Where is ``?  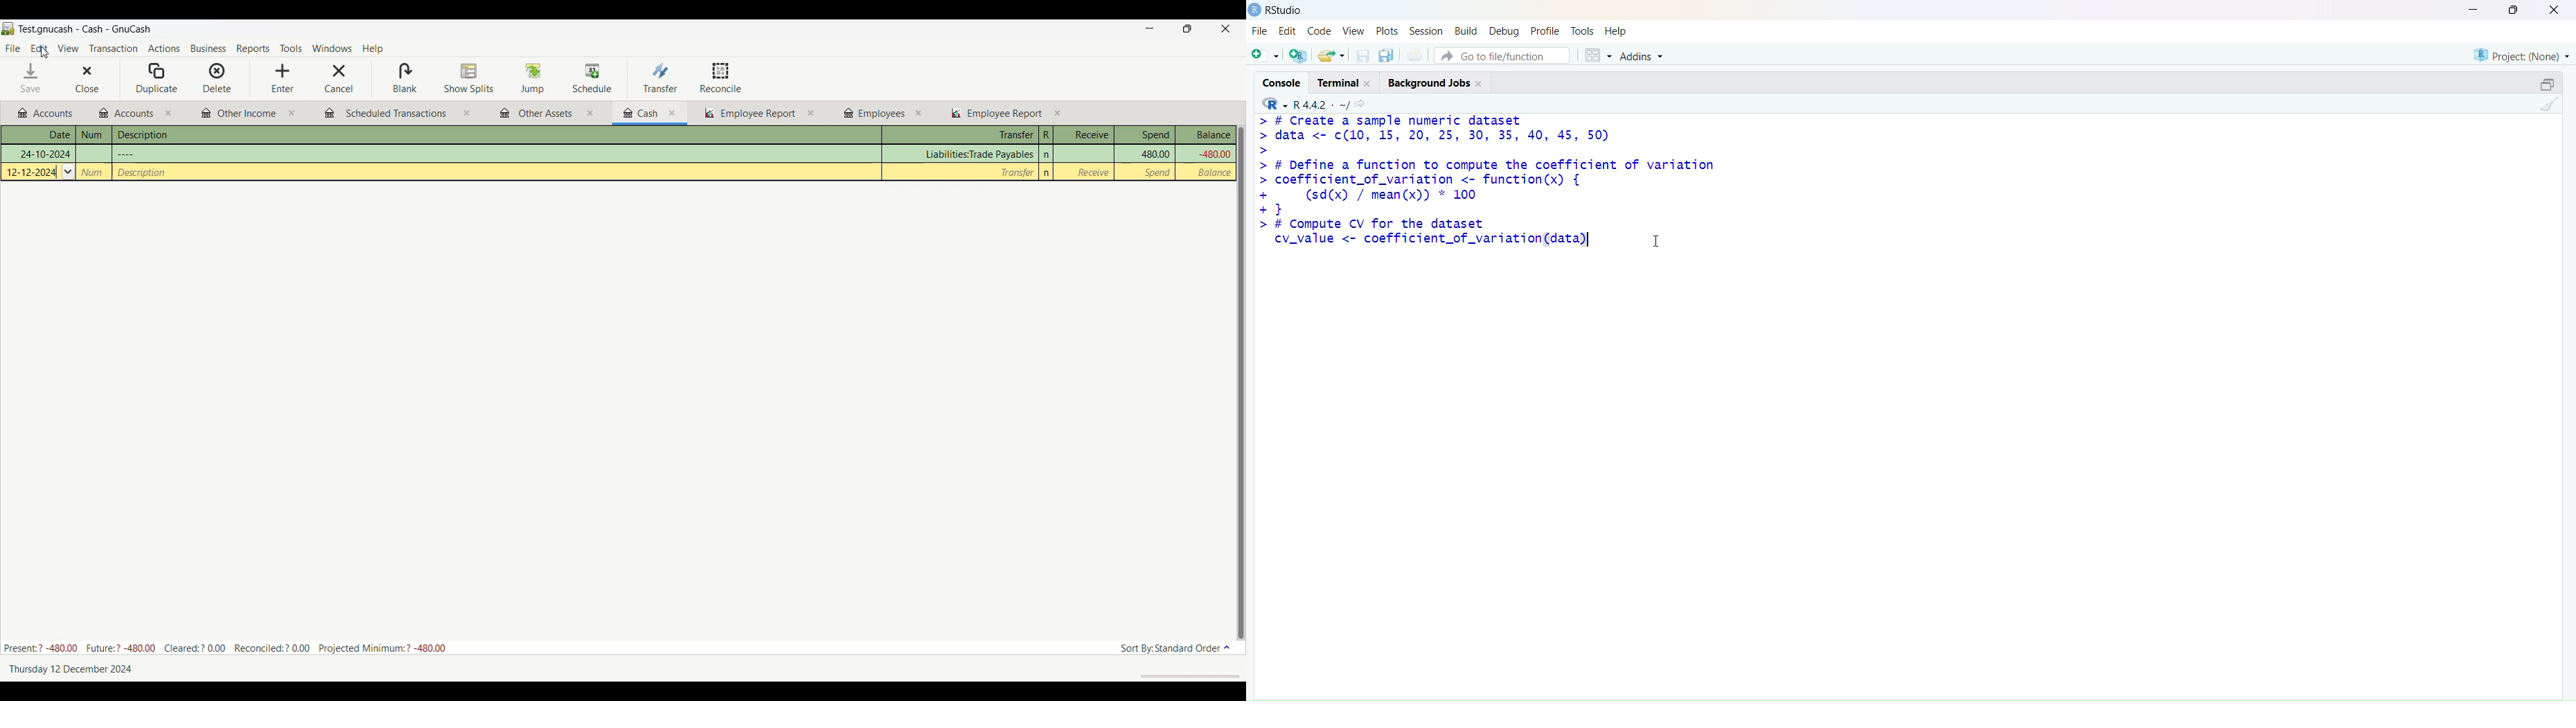
 is located at coordinates (32, 171).